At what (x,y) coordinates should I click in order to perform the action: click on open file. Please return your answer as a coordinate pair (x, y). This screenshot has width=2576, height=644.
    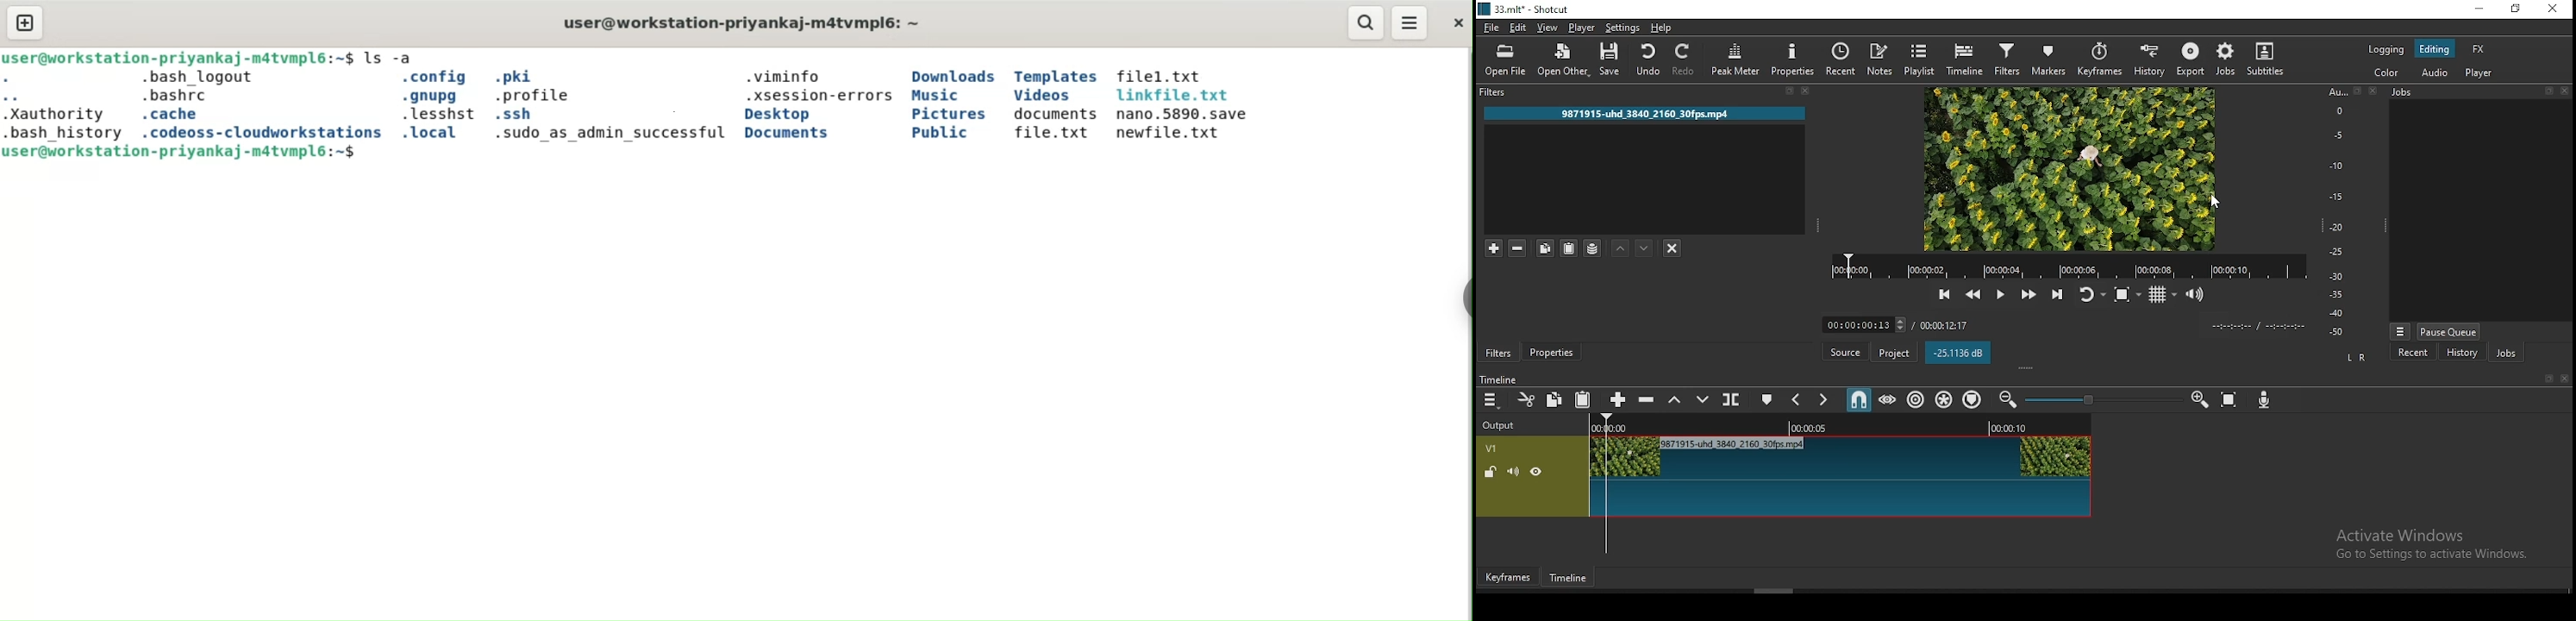
    Looking at the image, I should click on (1506, 62).